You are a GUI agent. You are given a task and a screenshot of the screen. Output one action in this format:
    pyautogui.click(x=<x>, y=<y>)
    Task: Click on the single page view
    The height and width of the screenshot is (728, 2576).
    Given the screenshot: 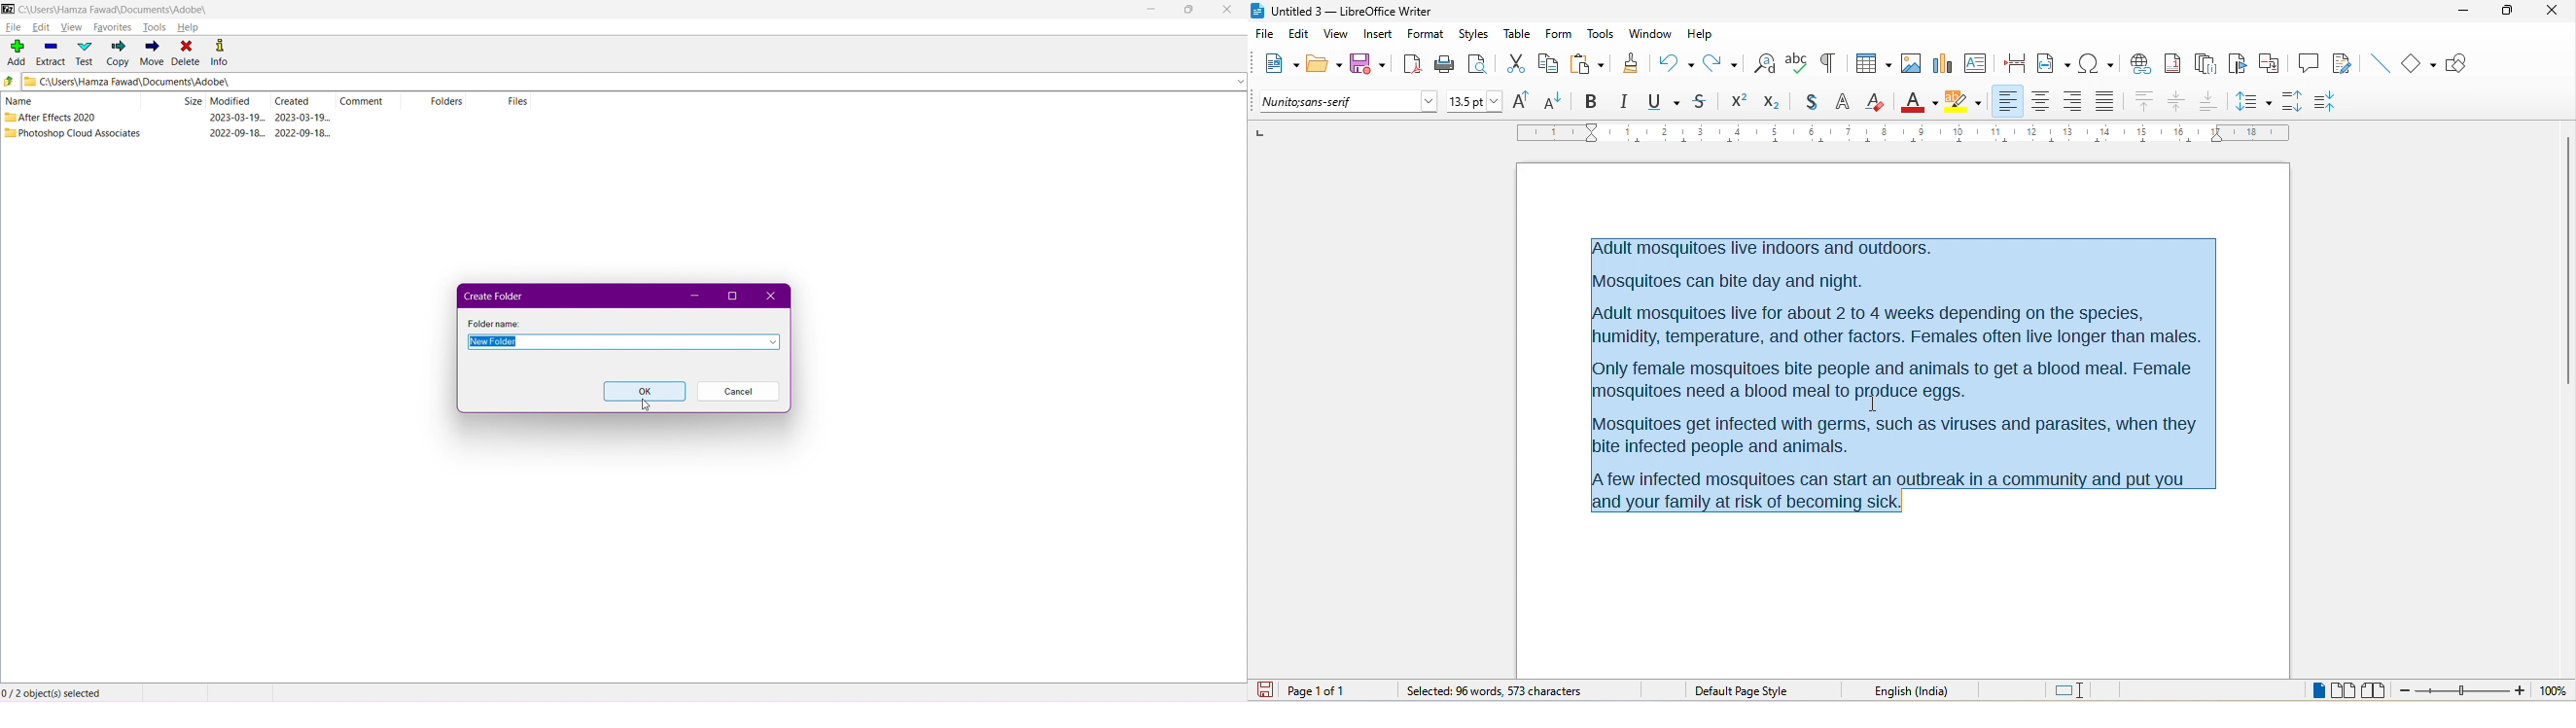 What is the action you would take?
    pyautogui.click(x=2316, y=691)
    